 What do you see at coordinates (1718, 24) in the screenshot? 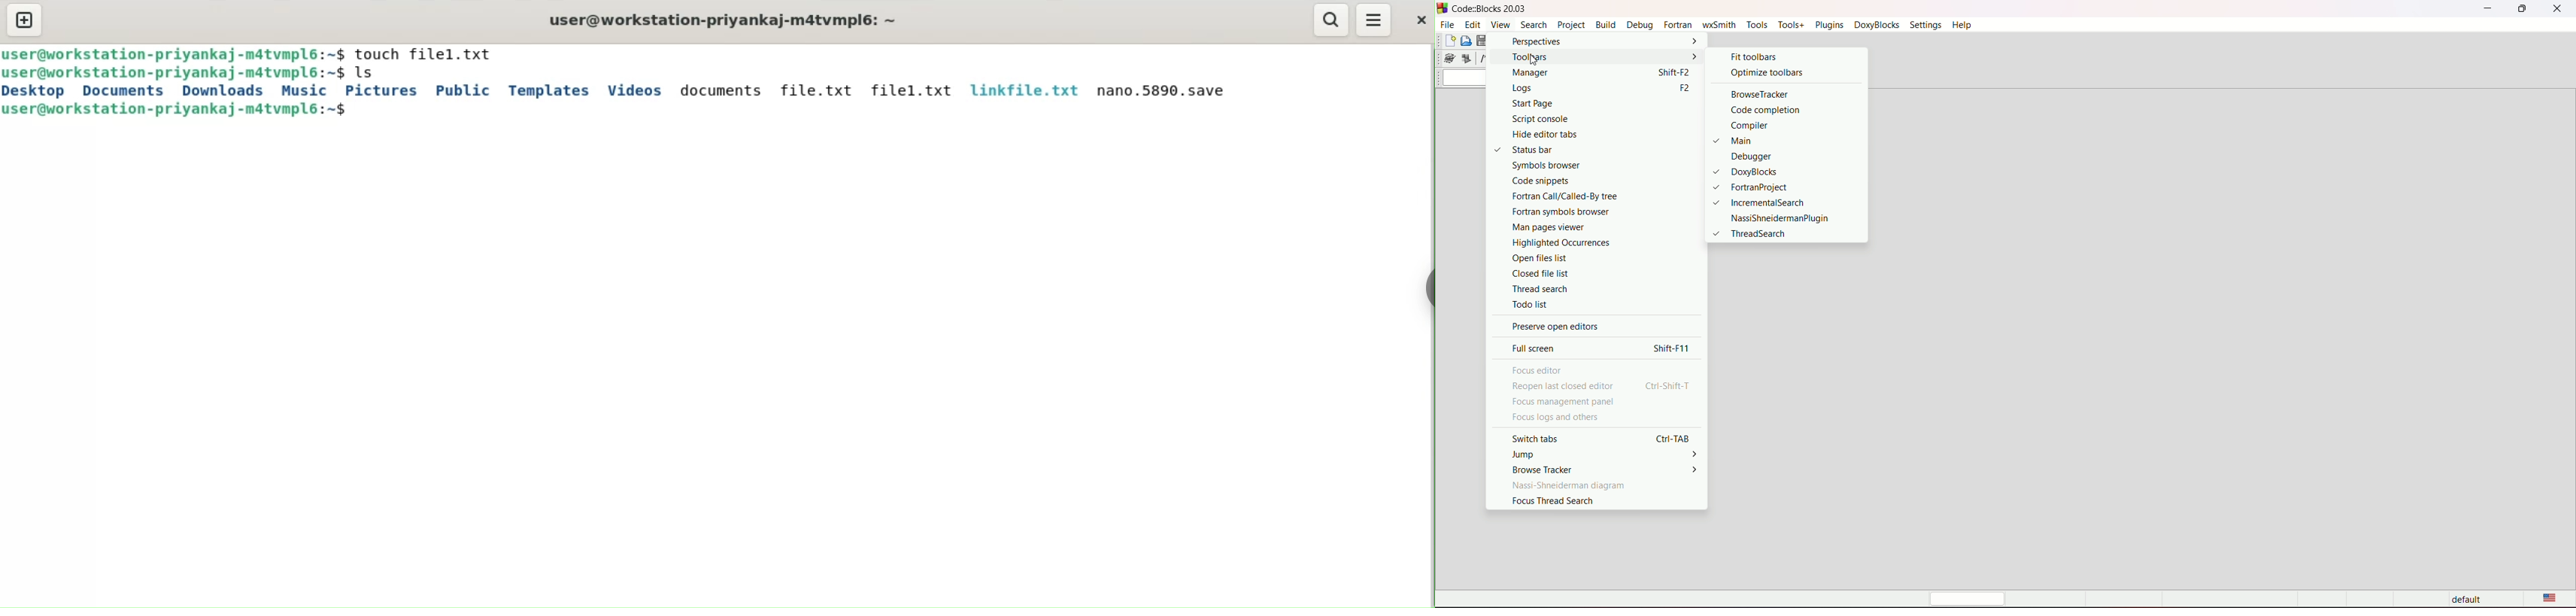
I see `wxsmith` at bounding box center [1718, 24].